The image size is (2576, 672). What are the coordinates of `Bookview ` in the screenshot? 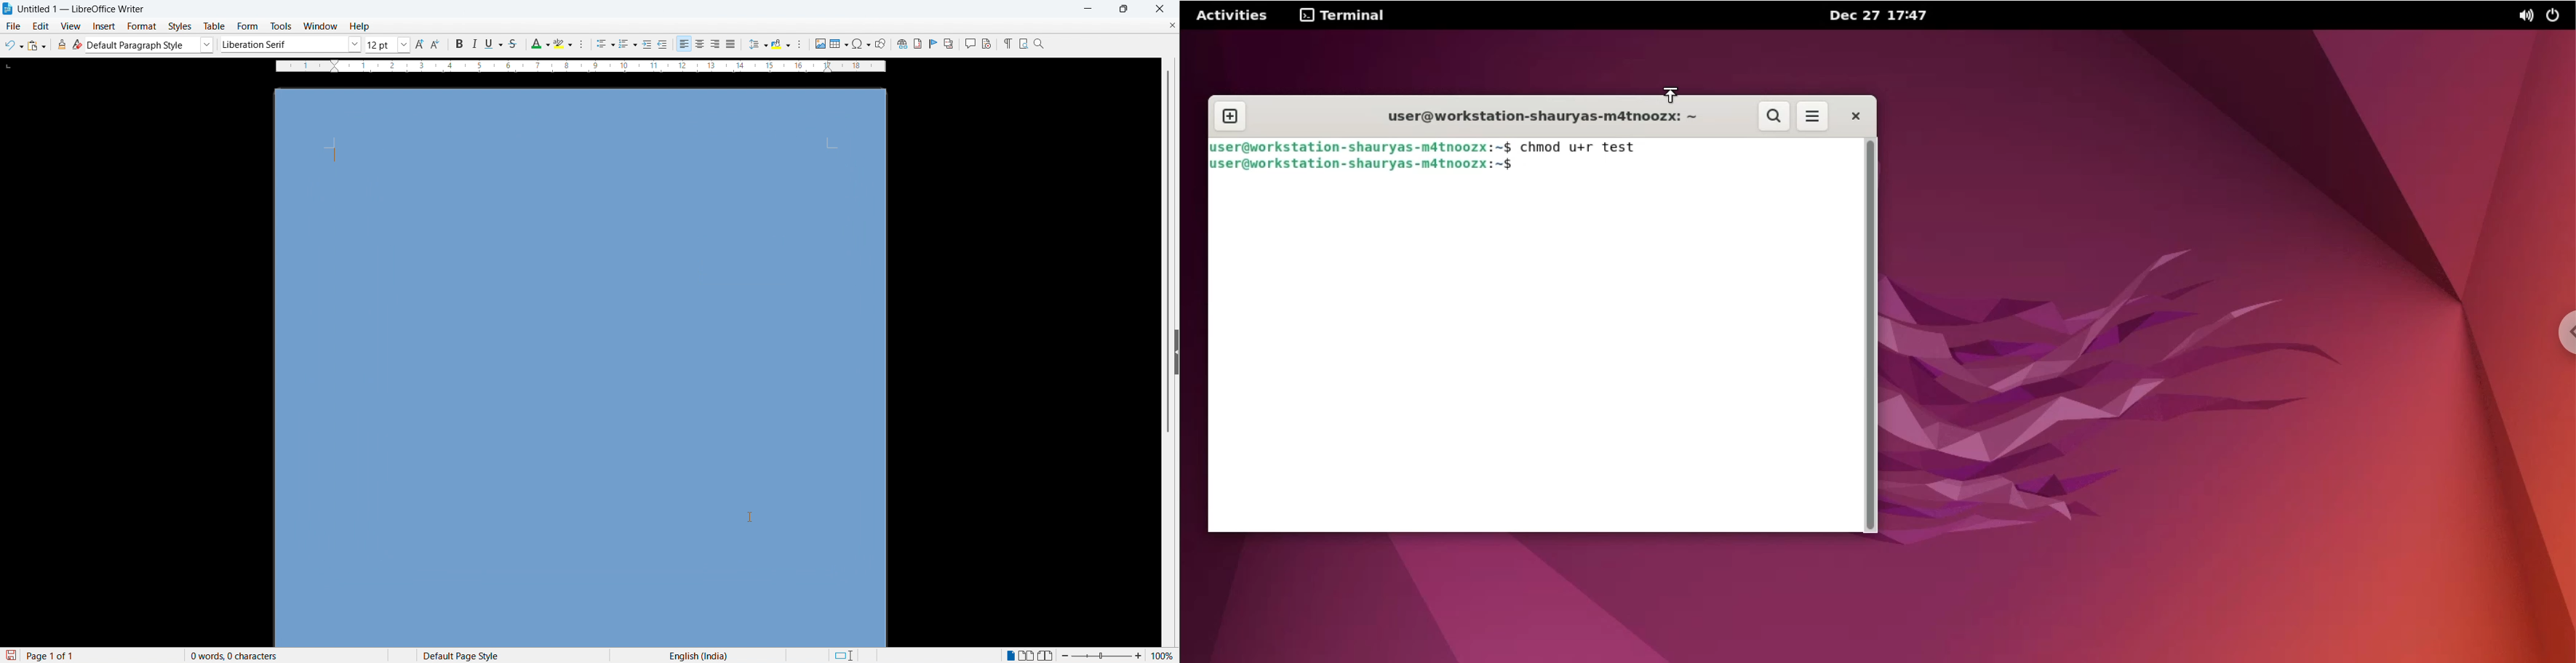 It's located at (1047, 656).